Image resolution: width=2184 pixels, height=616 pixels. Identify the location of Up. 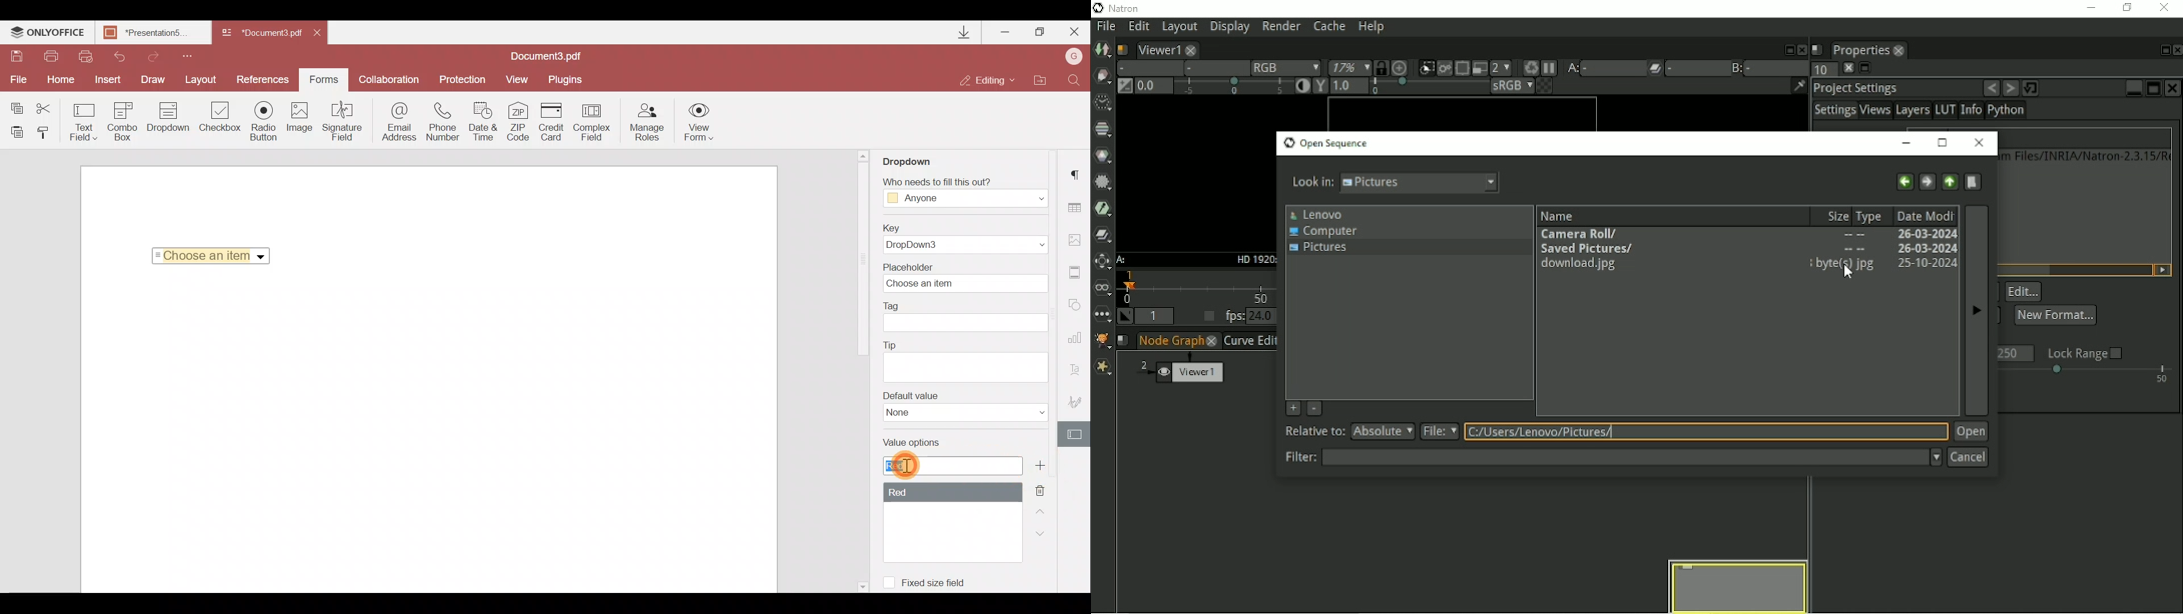
(1043, 509).